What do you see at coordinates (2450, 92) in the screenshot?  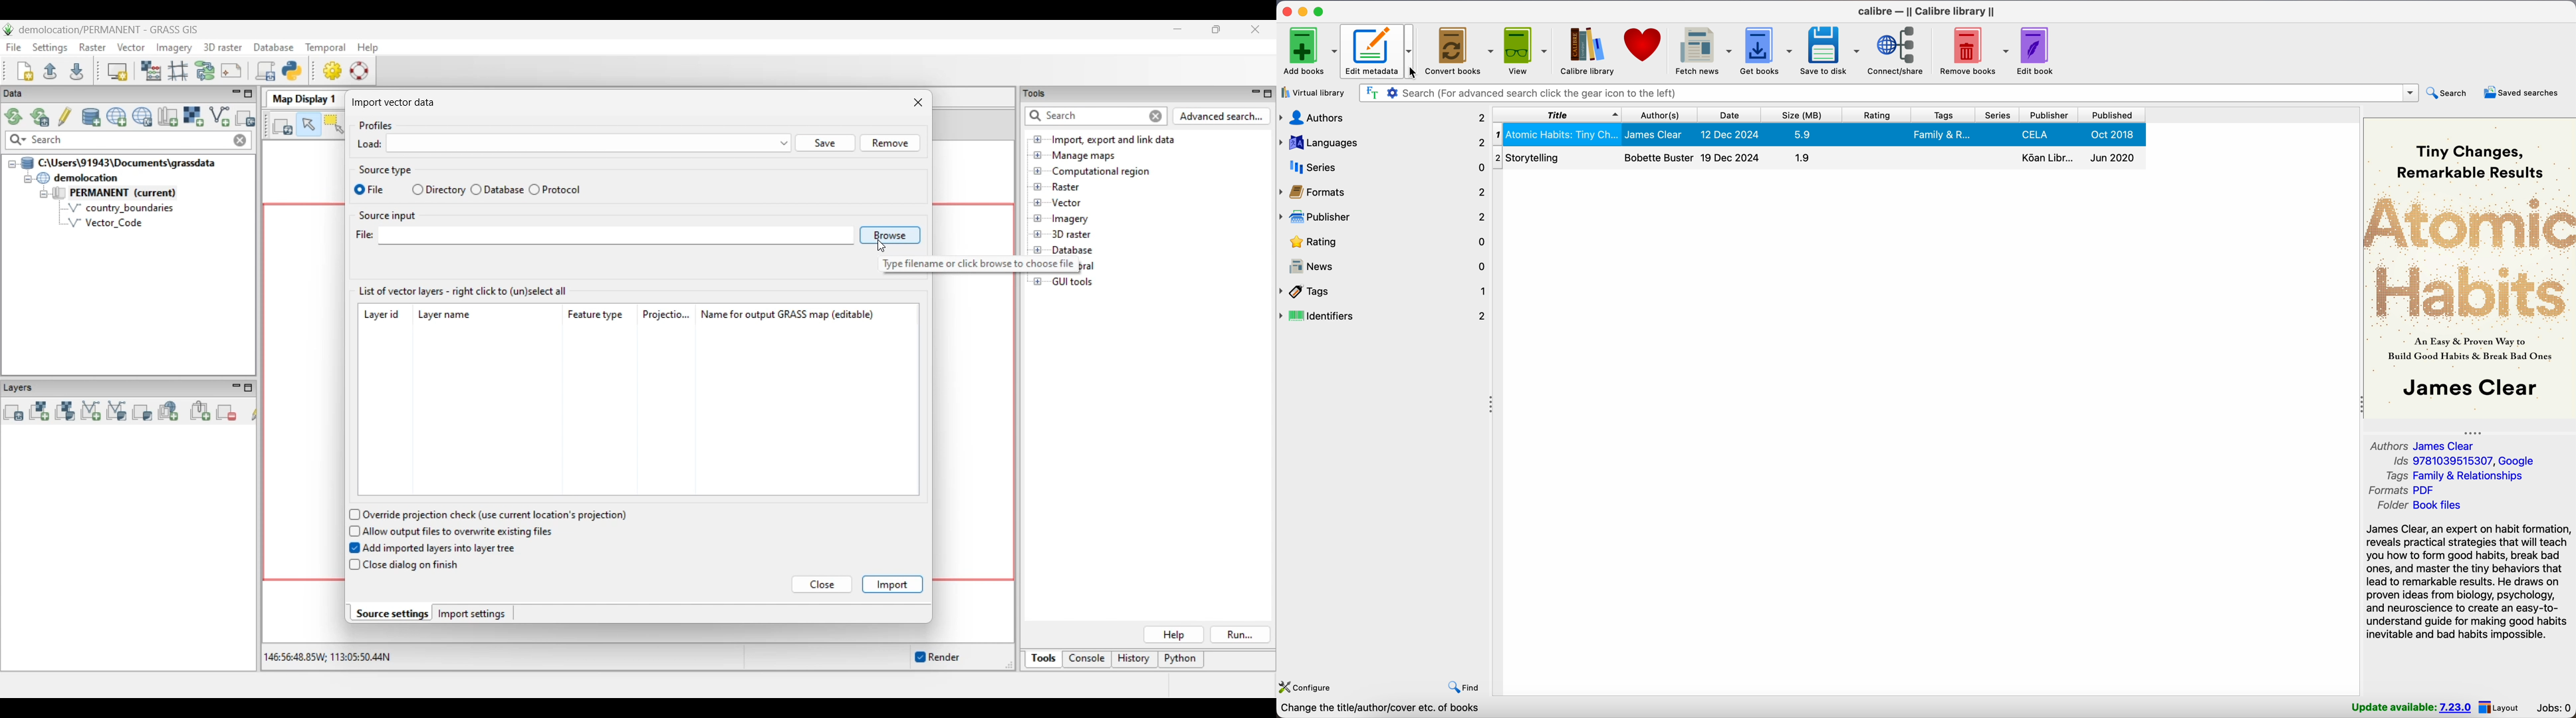 I see `search` at bounding box center [2450, 92].